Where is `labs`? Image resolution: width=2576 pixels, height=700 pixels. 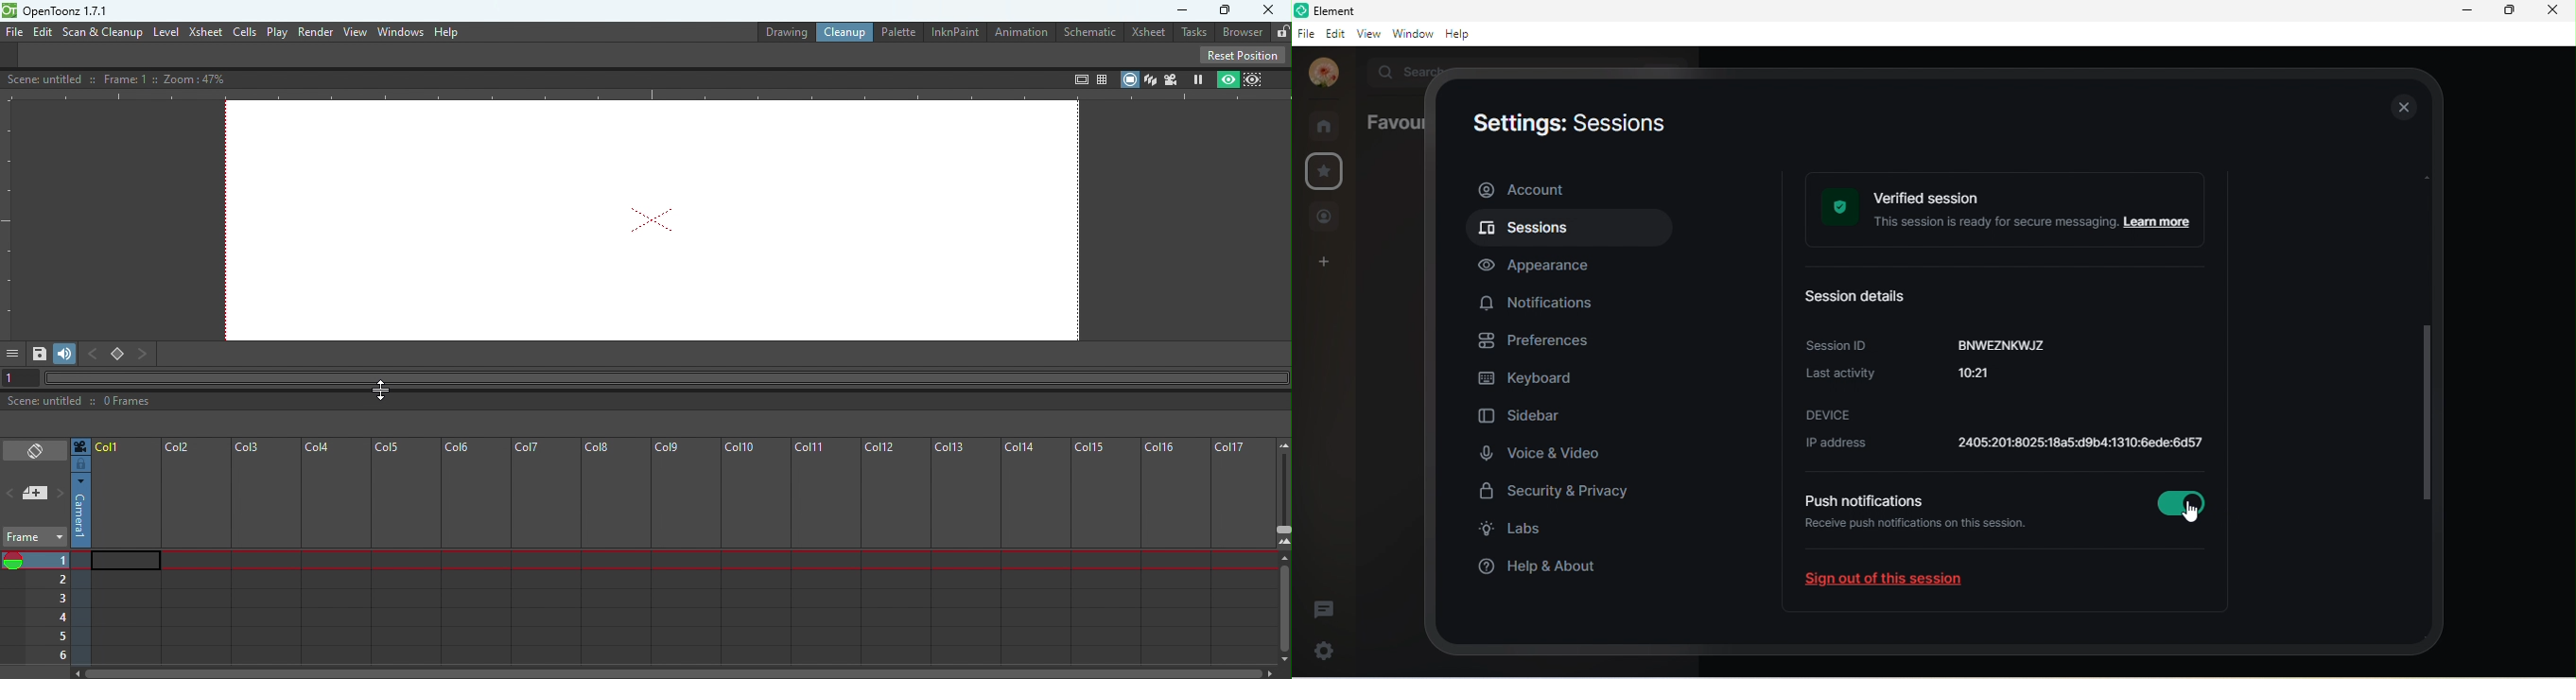
labs is located at coordinates (1518, 531).